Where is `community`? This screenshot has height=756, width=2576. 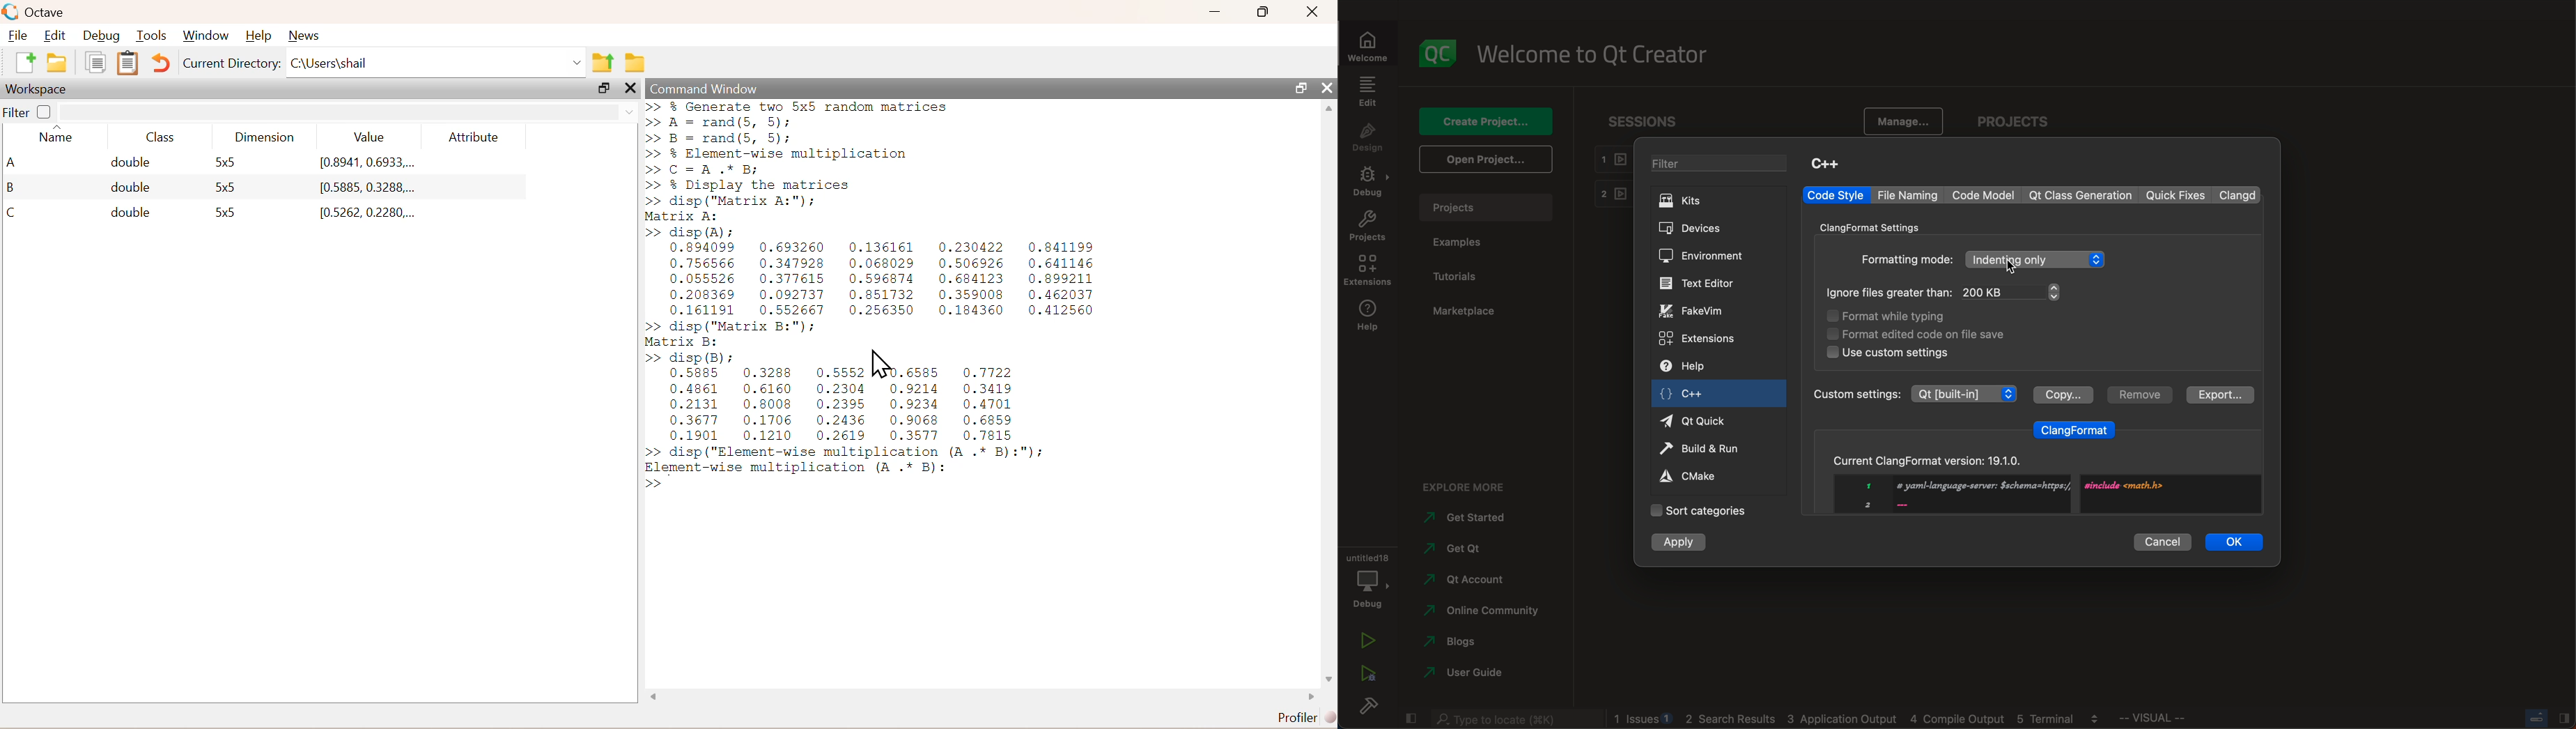 community is located at coordinates (1482, 612).